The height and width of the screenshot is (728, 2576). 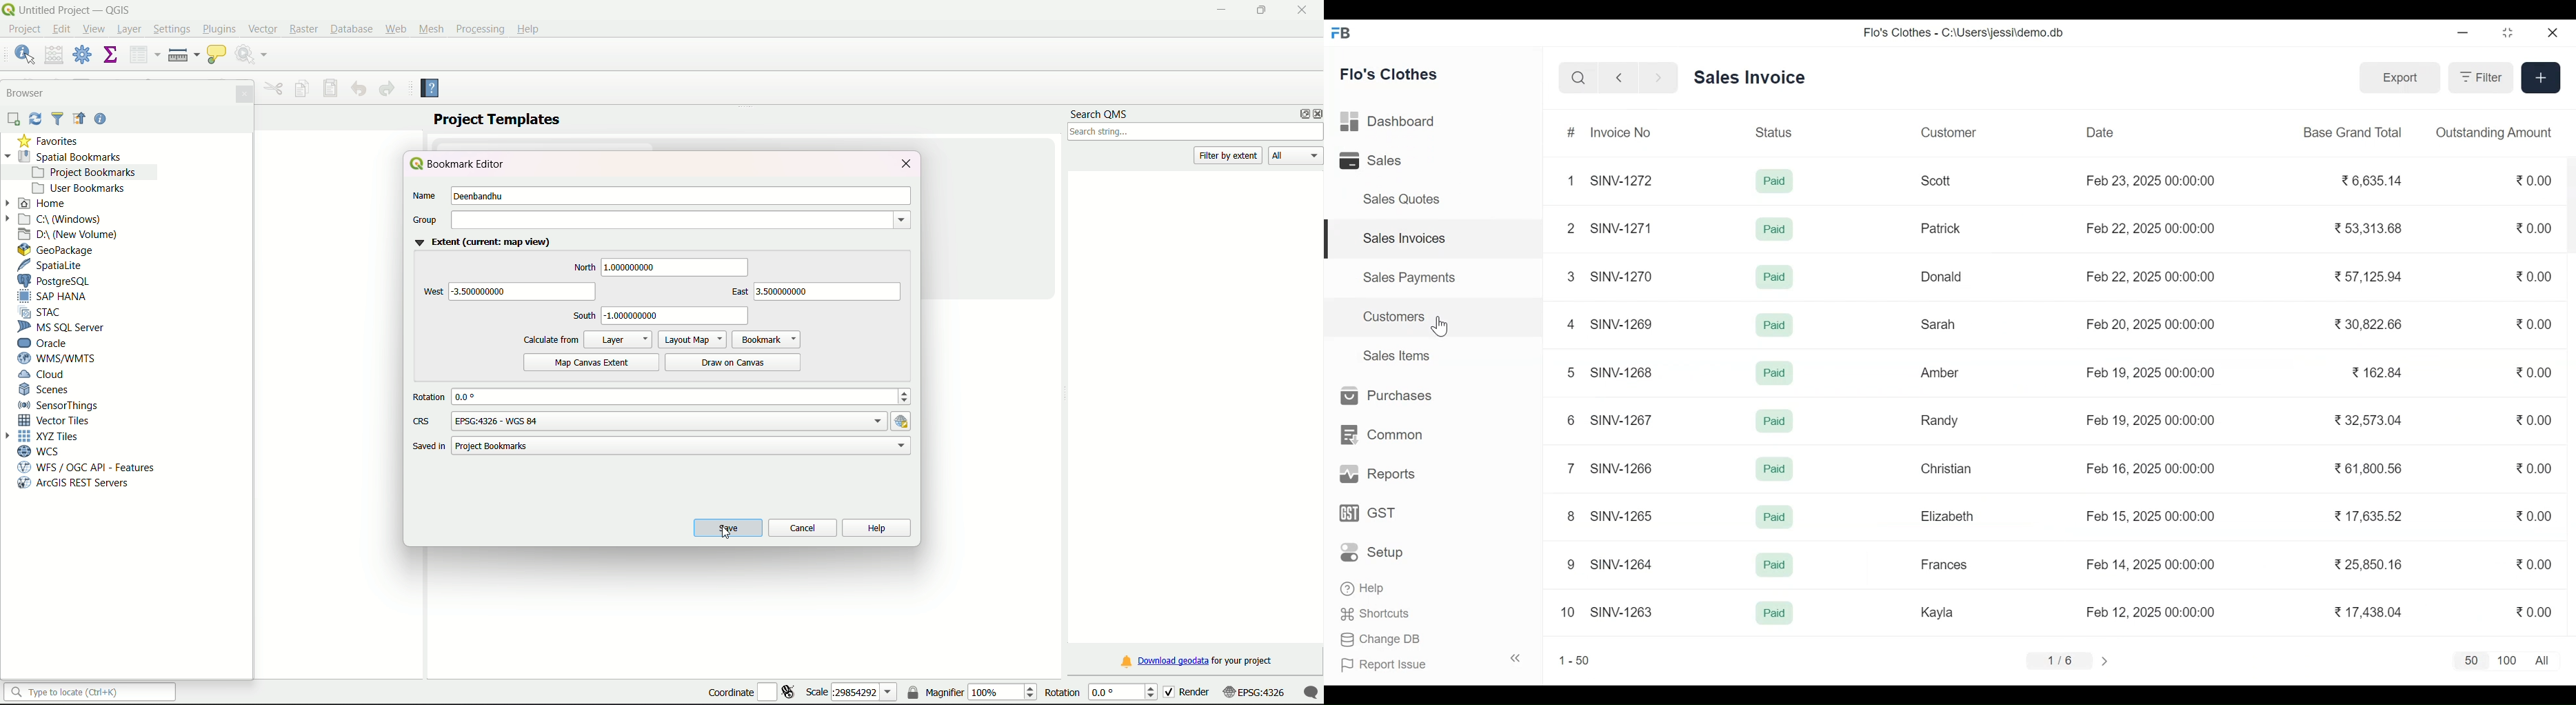 What do you see at coordinates (1775, 373) in the screenshot?
I see `Paid` at bounding box center [1775, 373].